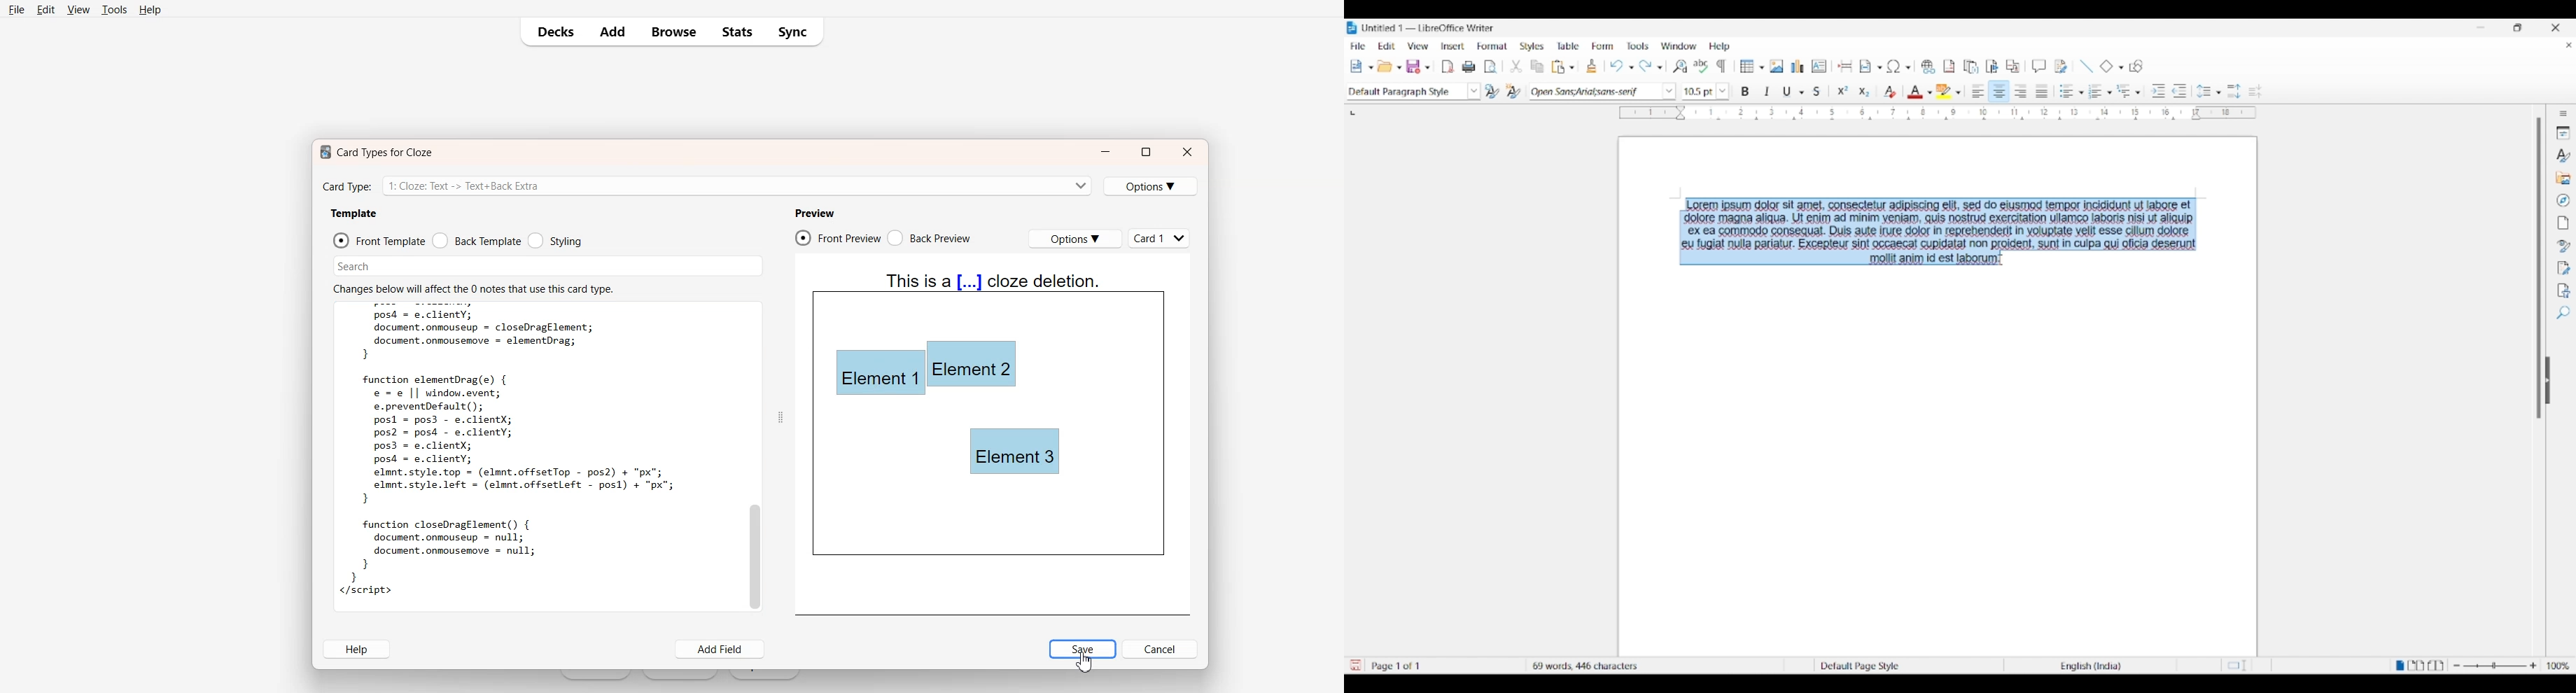  Describe the element at coordinates (549, 266) in the screenshot. I see `Search` at that location.